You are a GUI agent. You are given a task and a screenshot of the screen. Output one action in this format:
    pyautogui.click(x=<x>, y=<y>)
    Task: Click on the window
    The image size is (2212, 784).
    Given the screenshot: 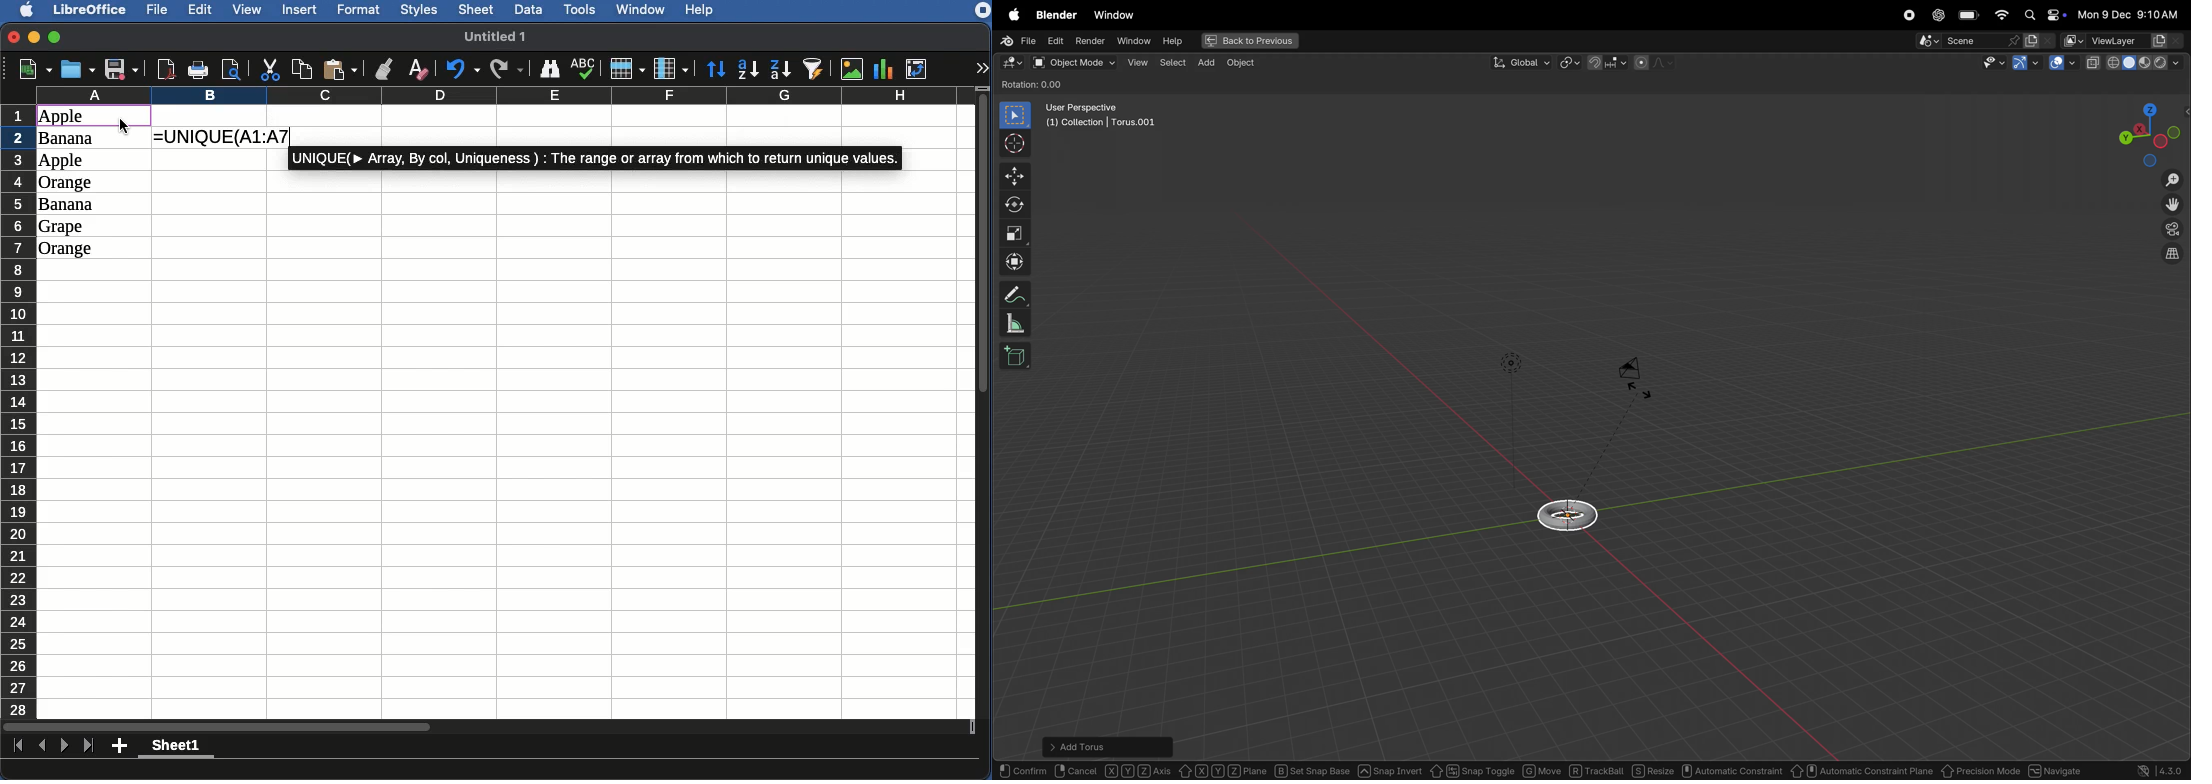 What is the action you would take?
    pyautogui.click(x=1132, y=41)
    